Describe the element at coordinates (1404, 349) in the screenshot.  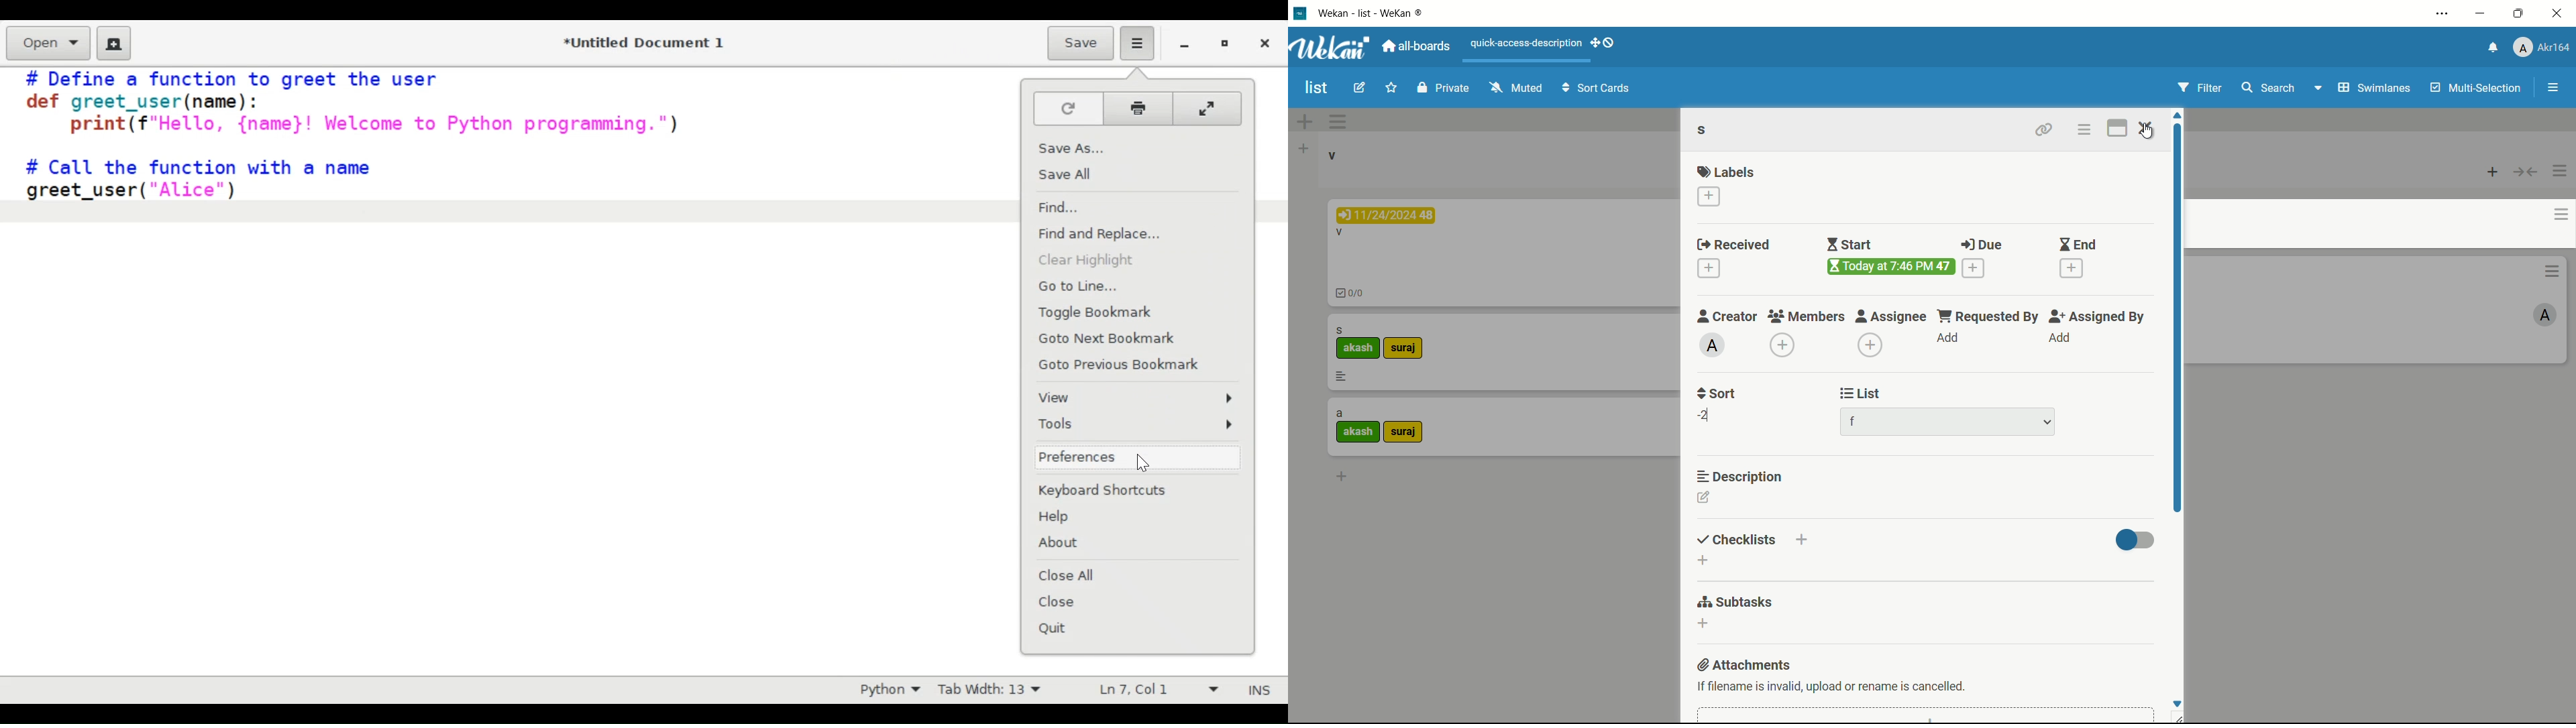
I see `label-2` at that location.